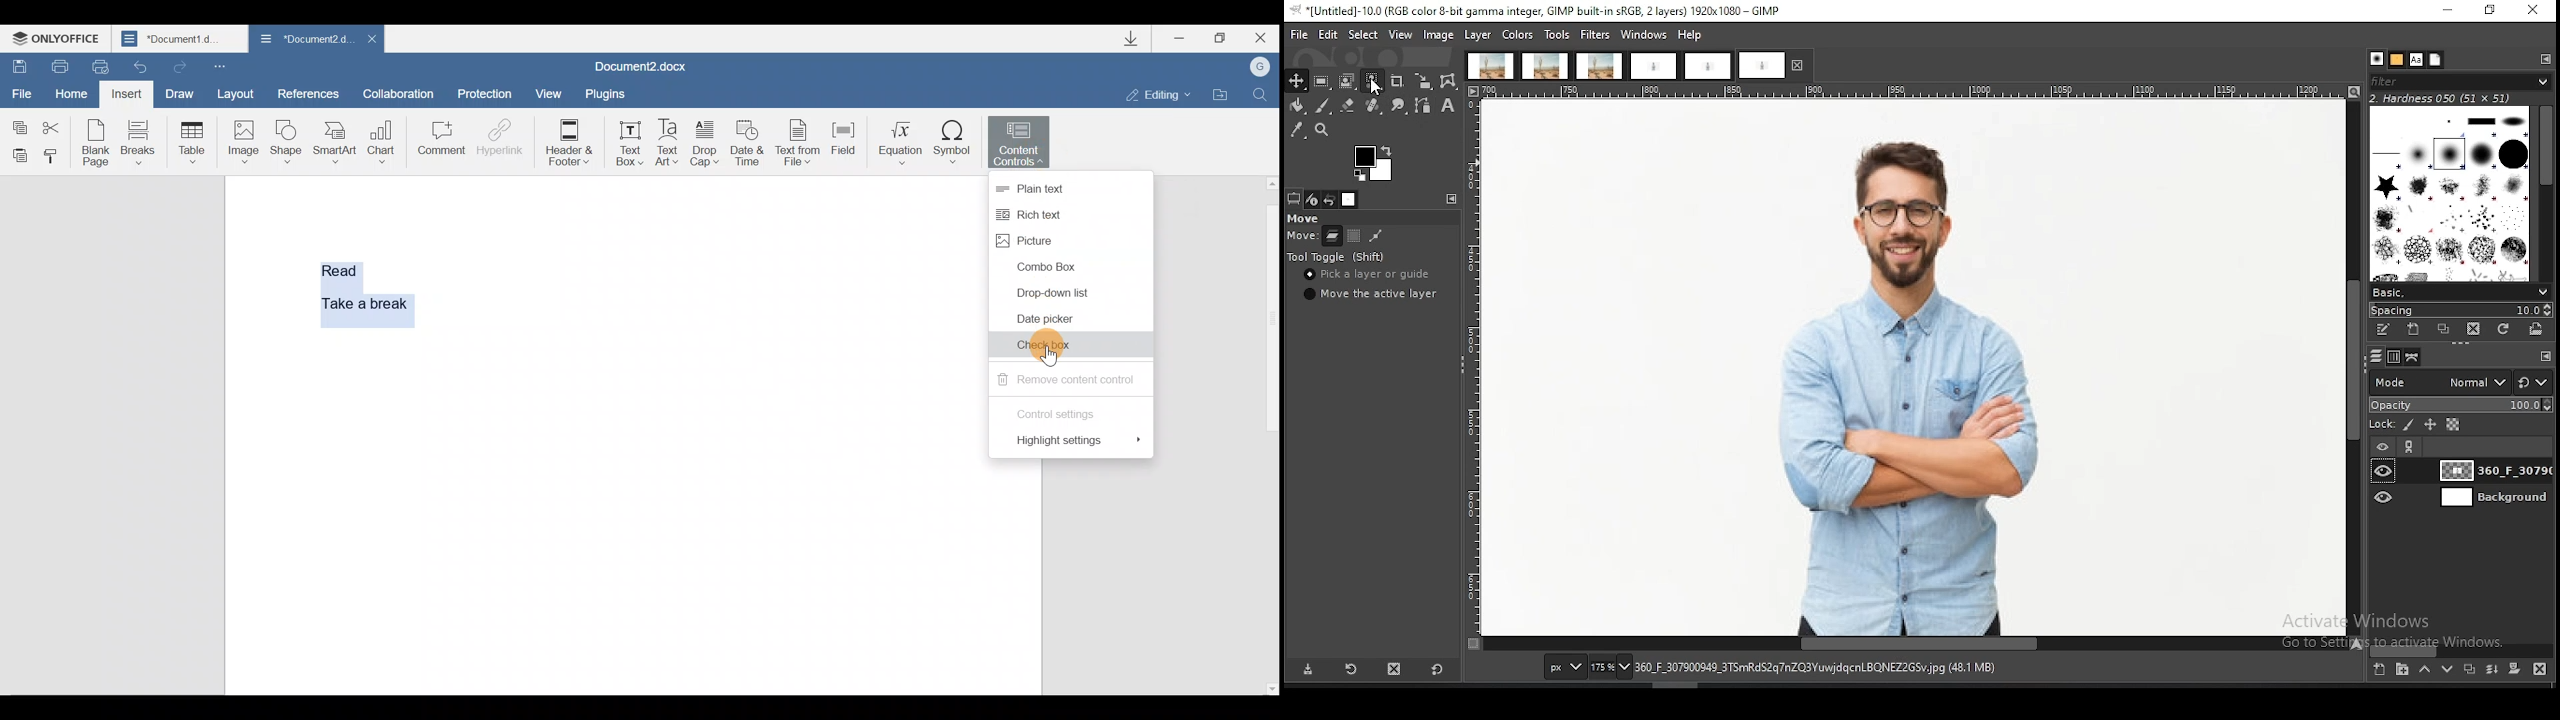  What do you see at coordinates (335, 143) in the screenshot?
I see `SmartArt` at bounding box center [335, 143].